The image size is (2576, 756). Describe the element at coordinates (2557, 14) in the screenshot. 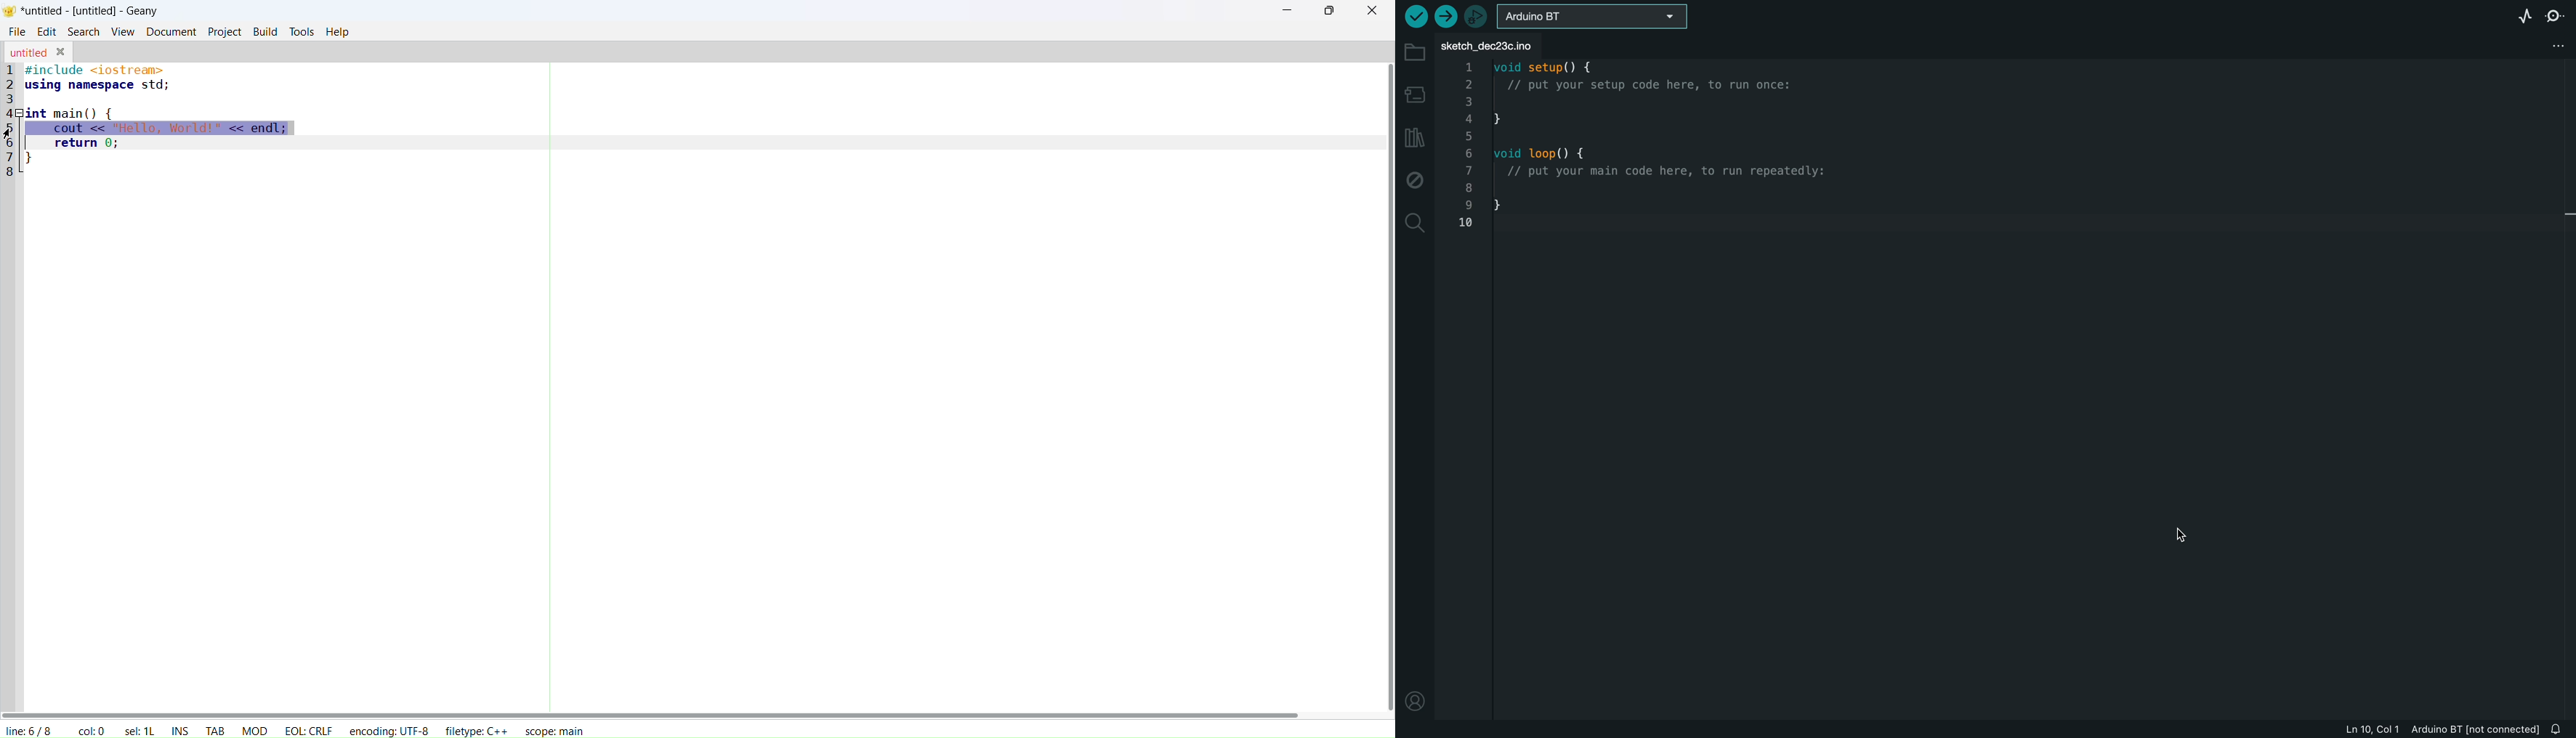

I see `serial monitor` at that location.